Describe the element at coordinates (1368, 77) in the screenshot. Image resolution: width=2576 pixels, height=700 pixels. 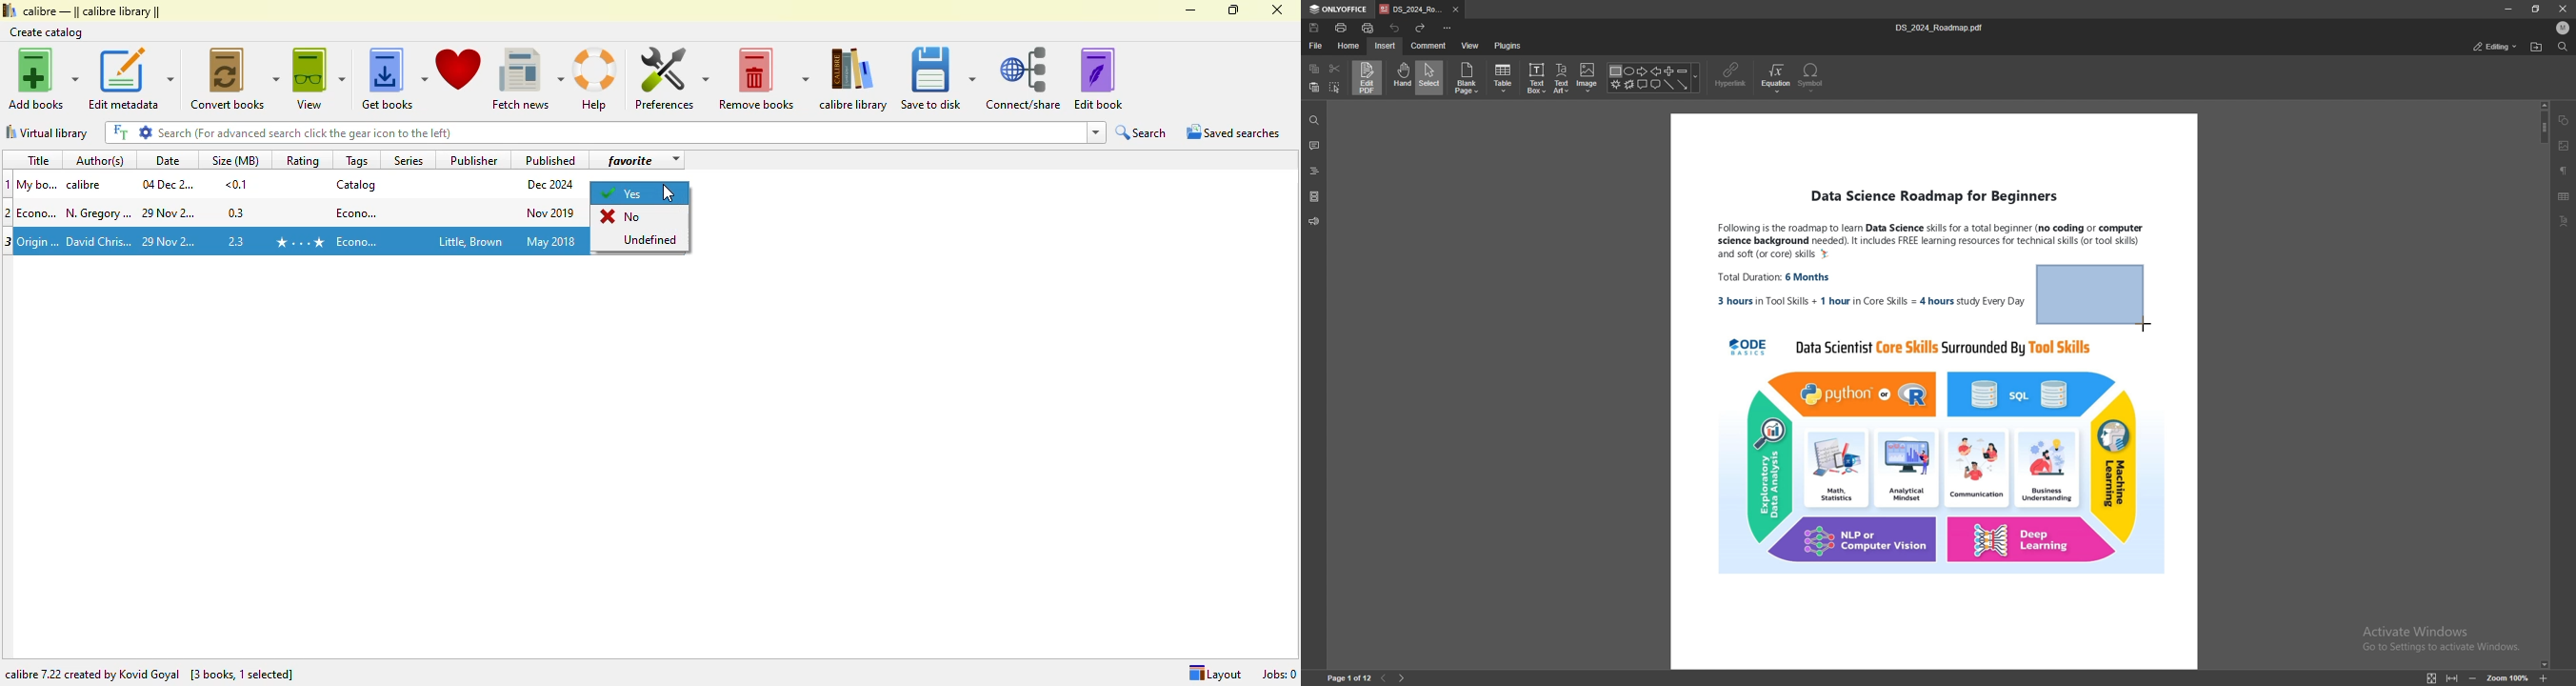
I see `edit pdf` at that location.